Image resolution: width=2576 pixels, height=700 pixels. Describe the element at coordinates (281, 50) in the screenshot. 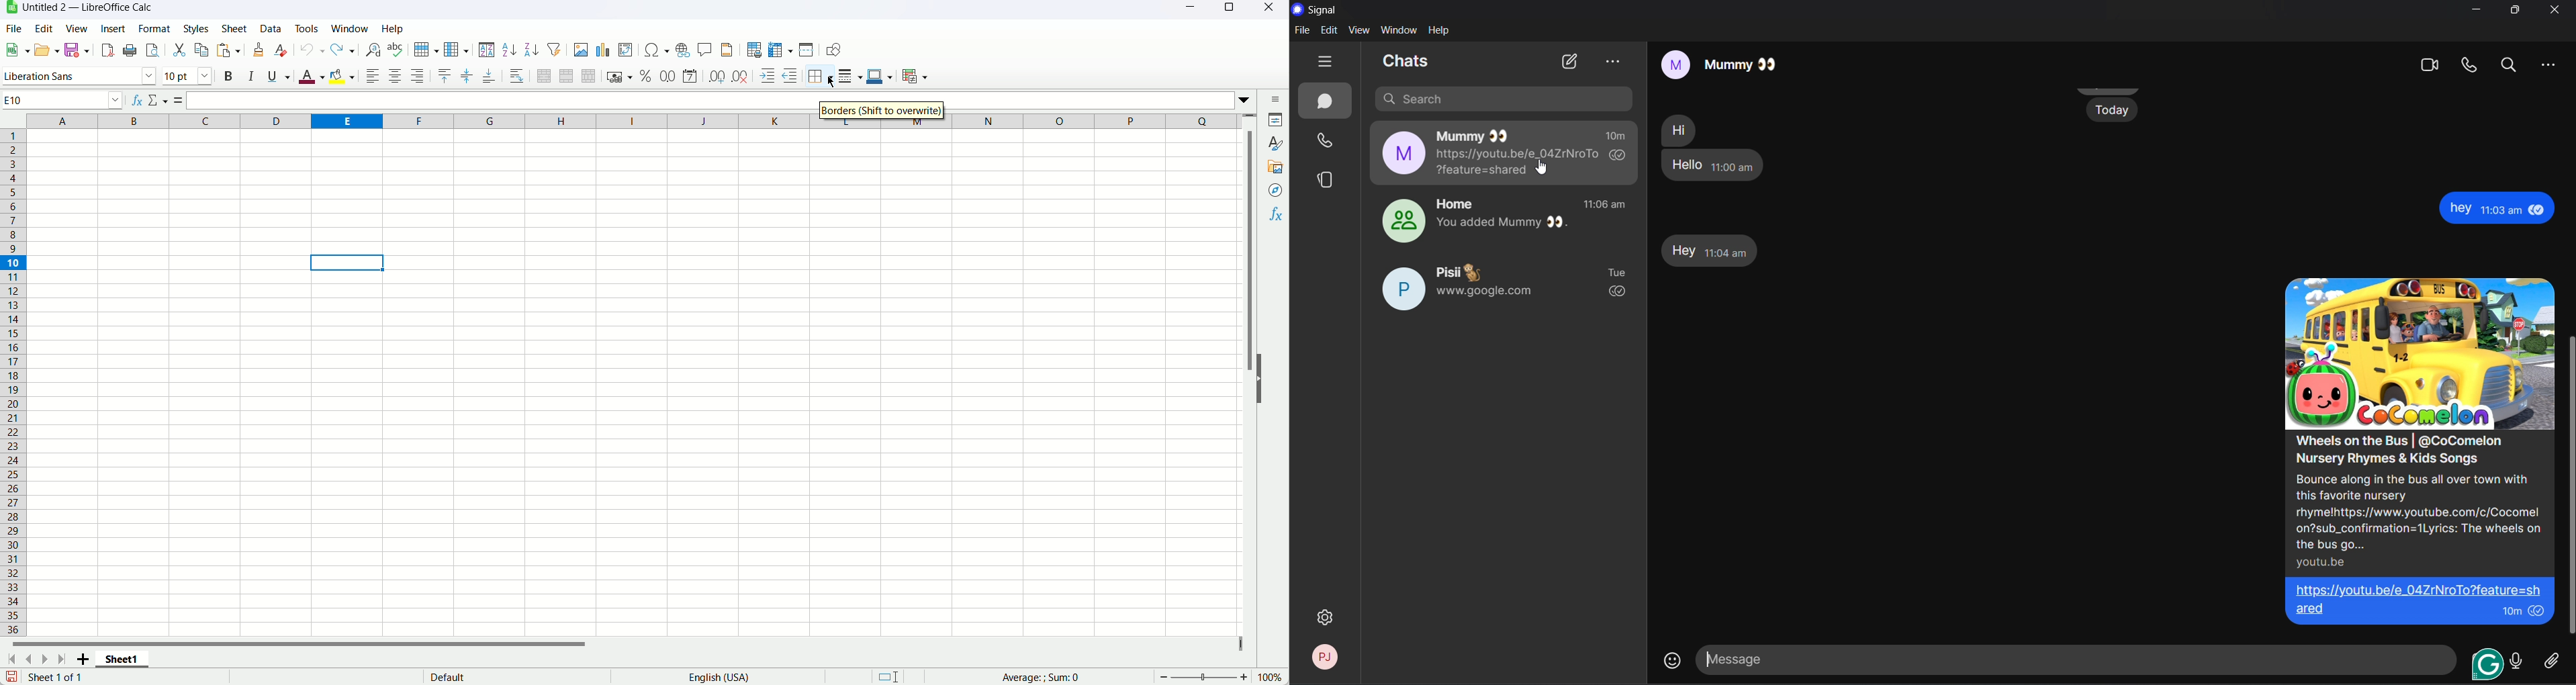

I see `Clear direct formatting` at that location.